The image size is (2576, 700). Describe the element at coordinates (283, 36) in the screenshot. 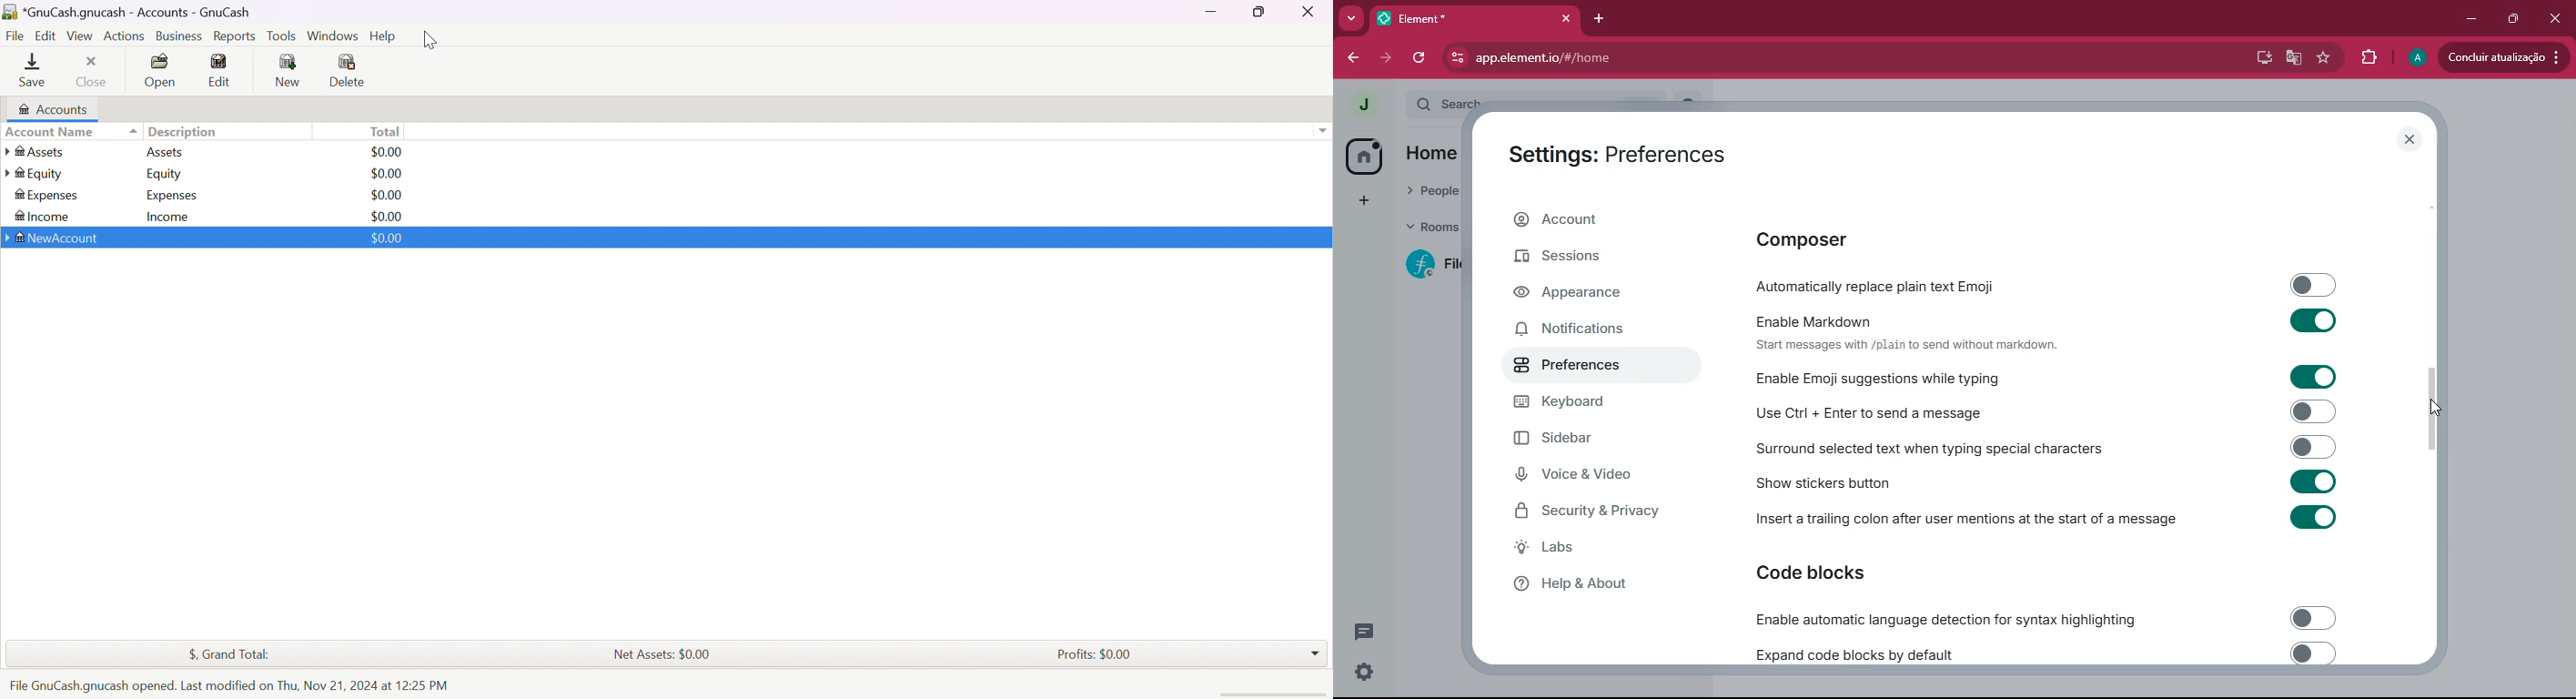

I see `Tools` at that location.